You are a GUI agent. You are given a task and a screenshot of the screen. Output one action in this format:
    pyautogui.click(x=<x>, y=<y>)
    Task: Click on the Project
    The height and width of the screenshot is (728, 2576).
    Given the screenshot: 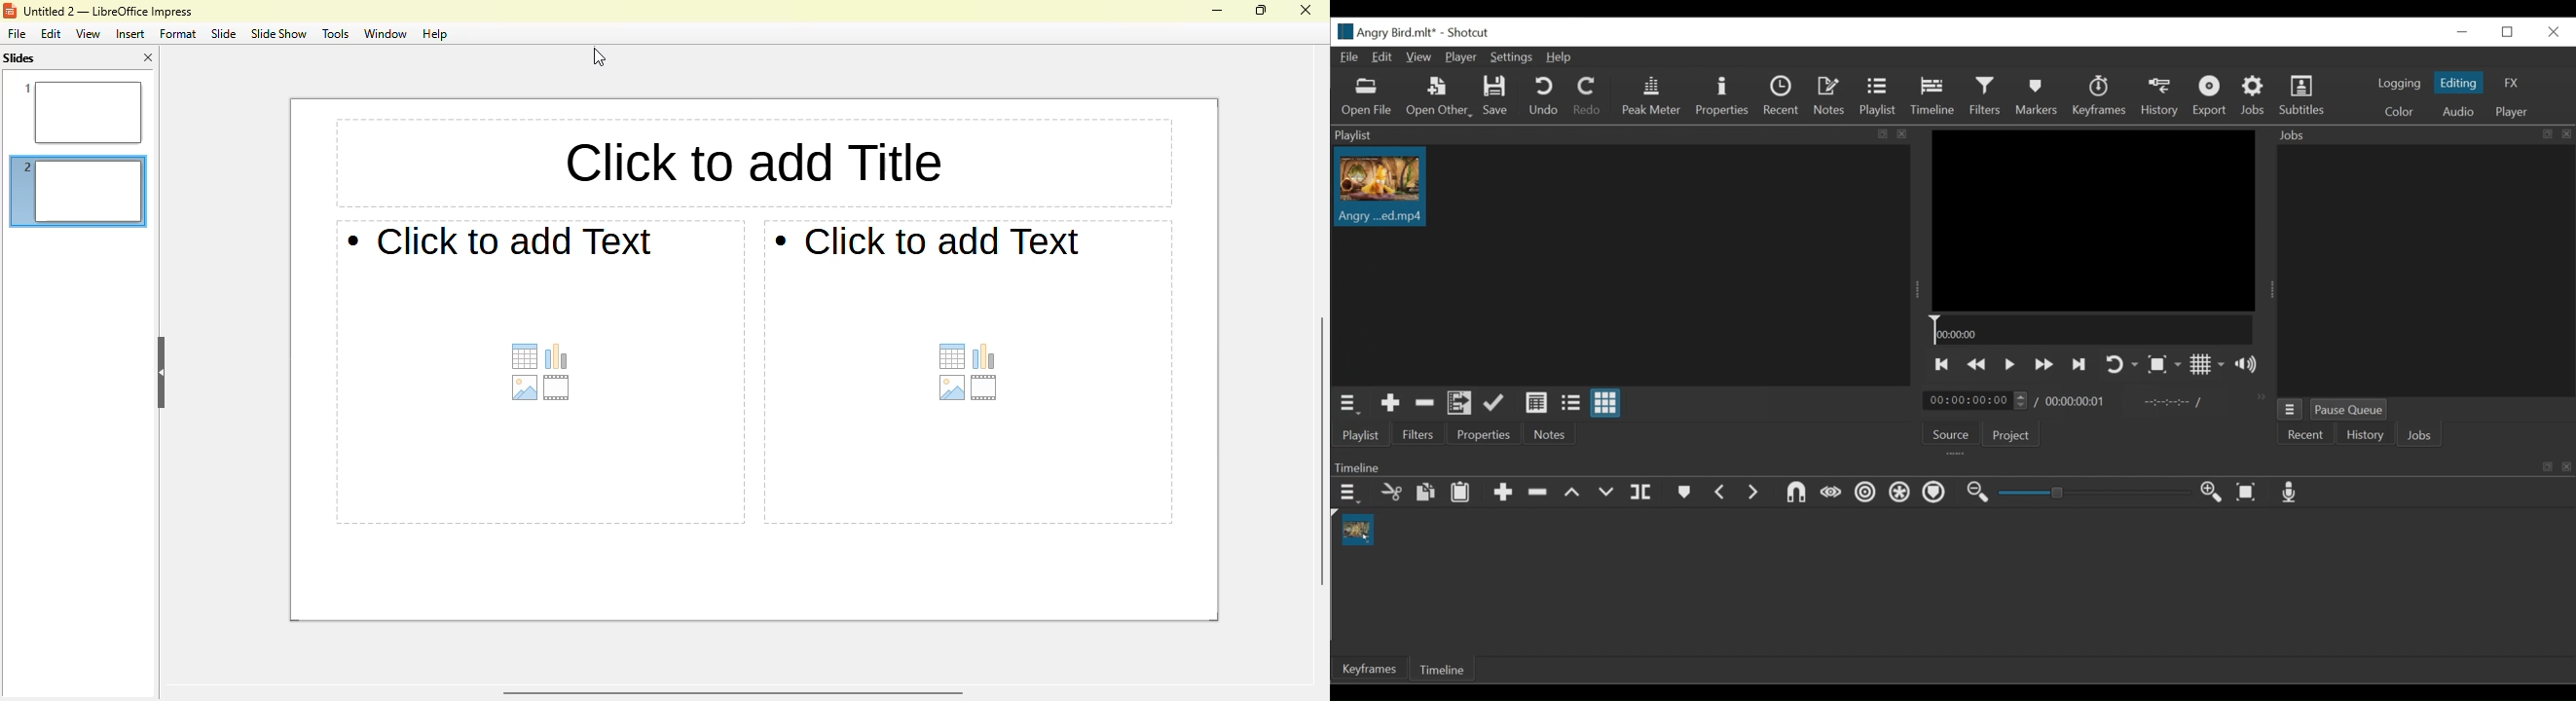 What is the action you would take?
    pyautogui.click(x=2010, y=435)
    